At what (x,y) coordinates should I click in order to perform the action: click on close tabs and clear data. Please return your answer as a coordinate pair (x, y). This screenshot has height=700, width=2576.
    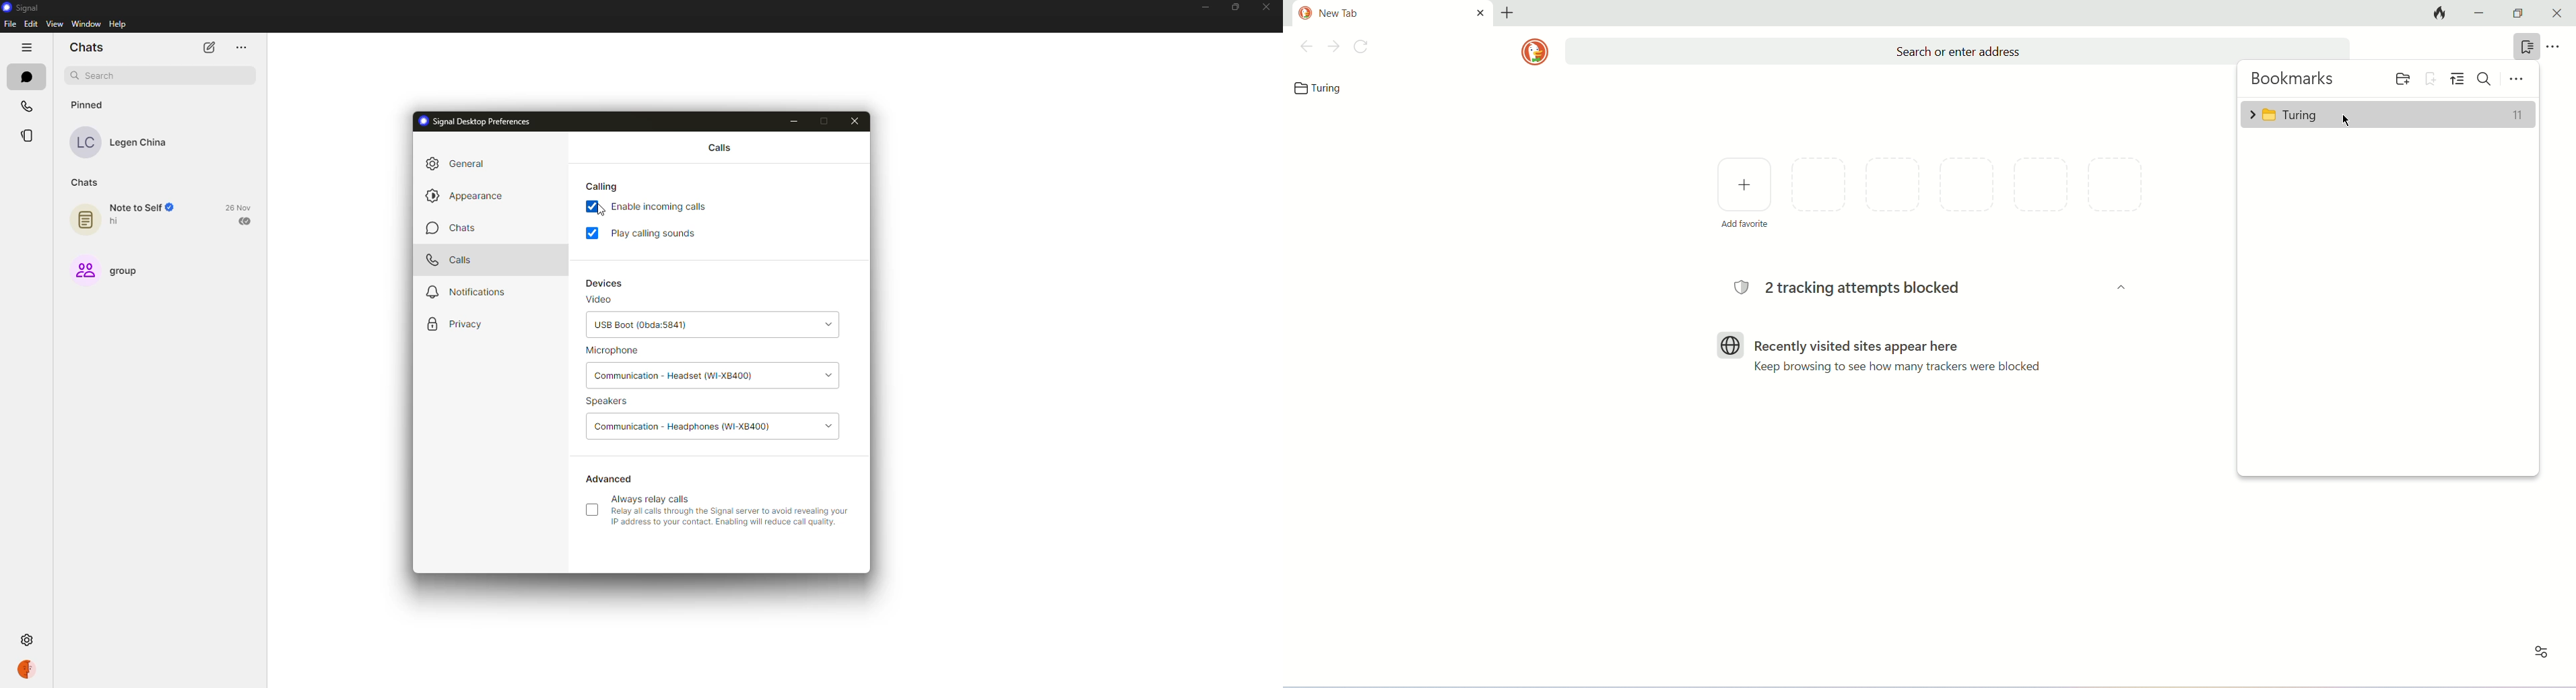
    Looking at the image, I should click on (2436, 13).